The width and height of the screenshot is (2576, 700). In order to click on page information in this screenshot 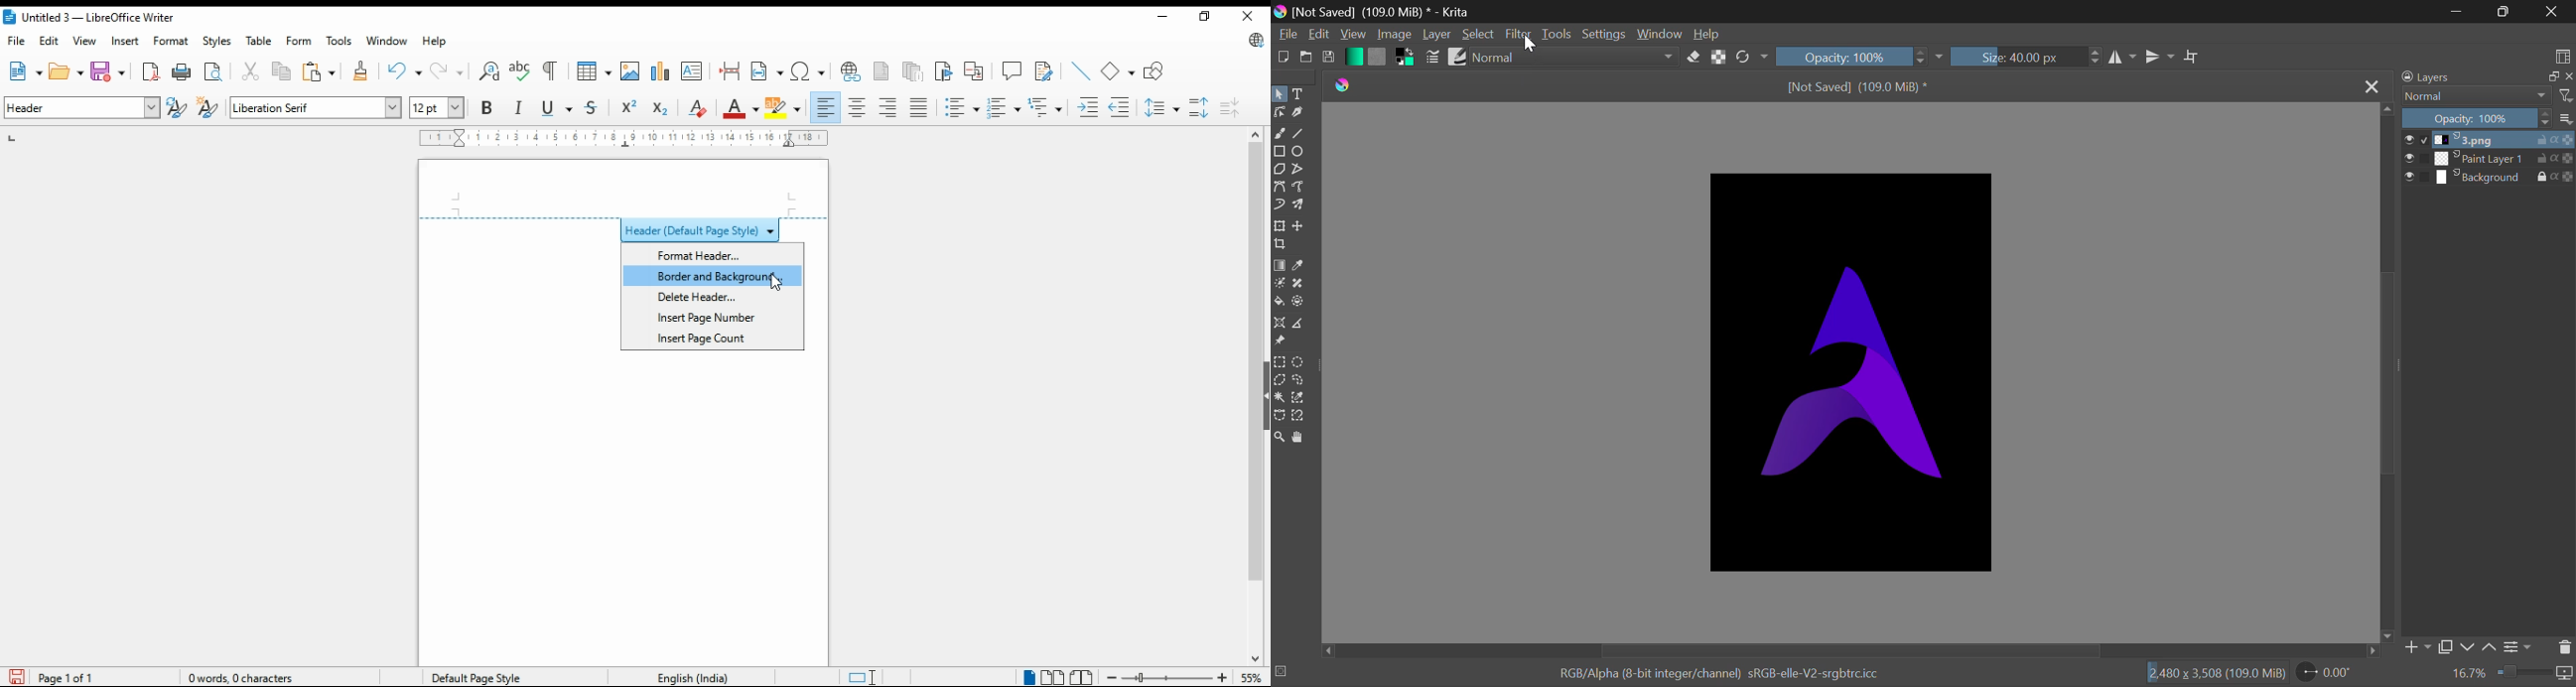, I will do `click(62, 677)`.